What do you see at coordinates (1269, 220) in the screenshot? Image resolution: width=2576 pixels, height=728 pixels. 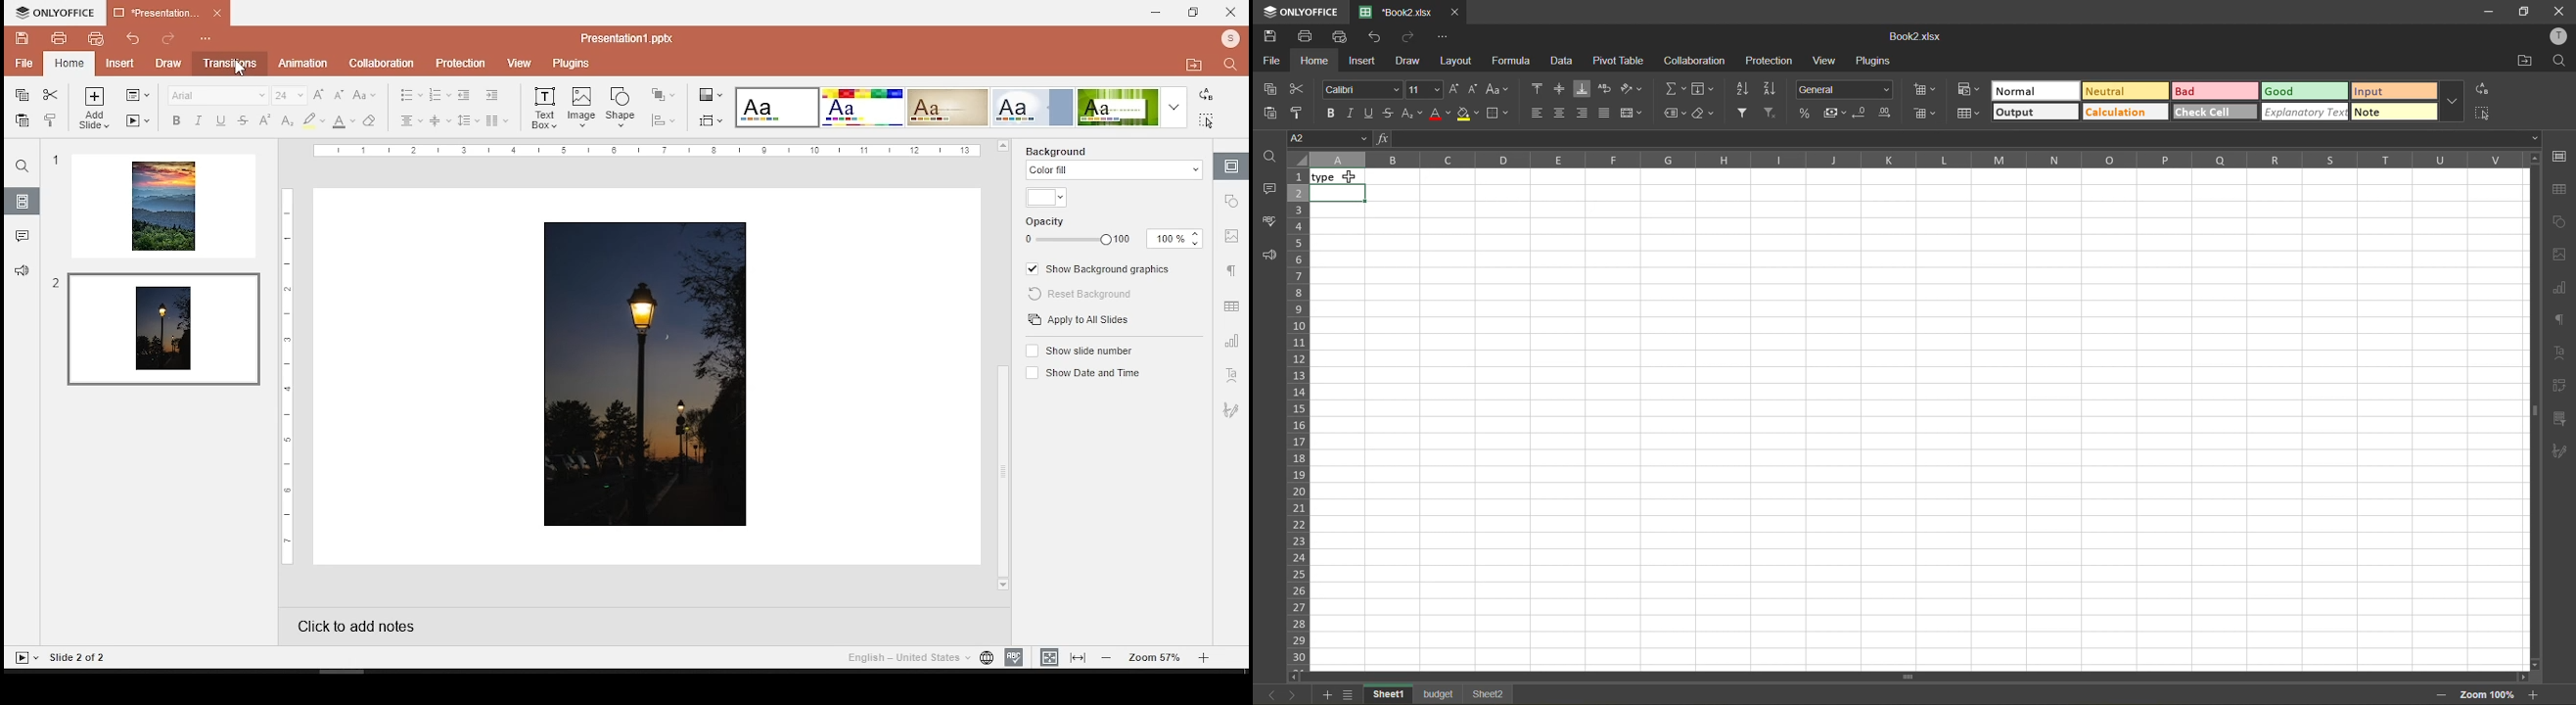 I see `spellcheck` at bounding box center [1269, 220].